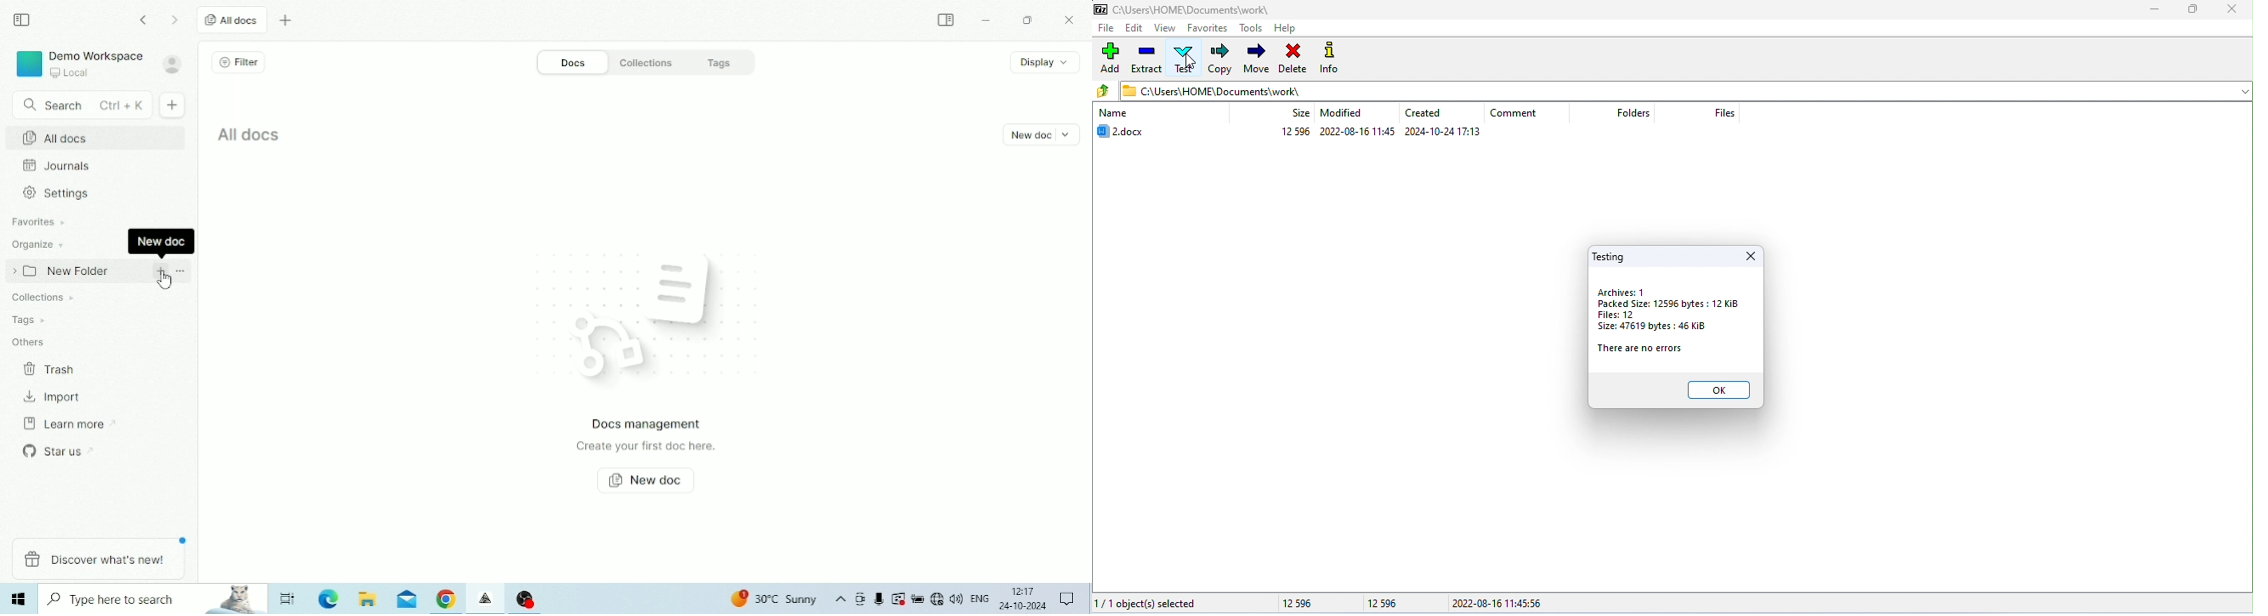 The width and height of the screenshot is (2268, 616). Describe the element at coordinates (1286, 27) in the screenshot. I see `help` at that location.